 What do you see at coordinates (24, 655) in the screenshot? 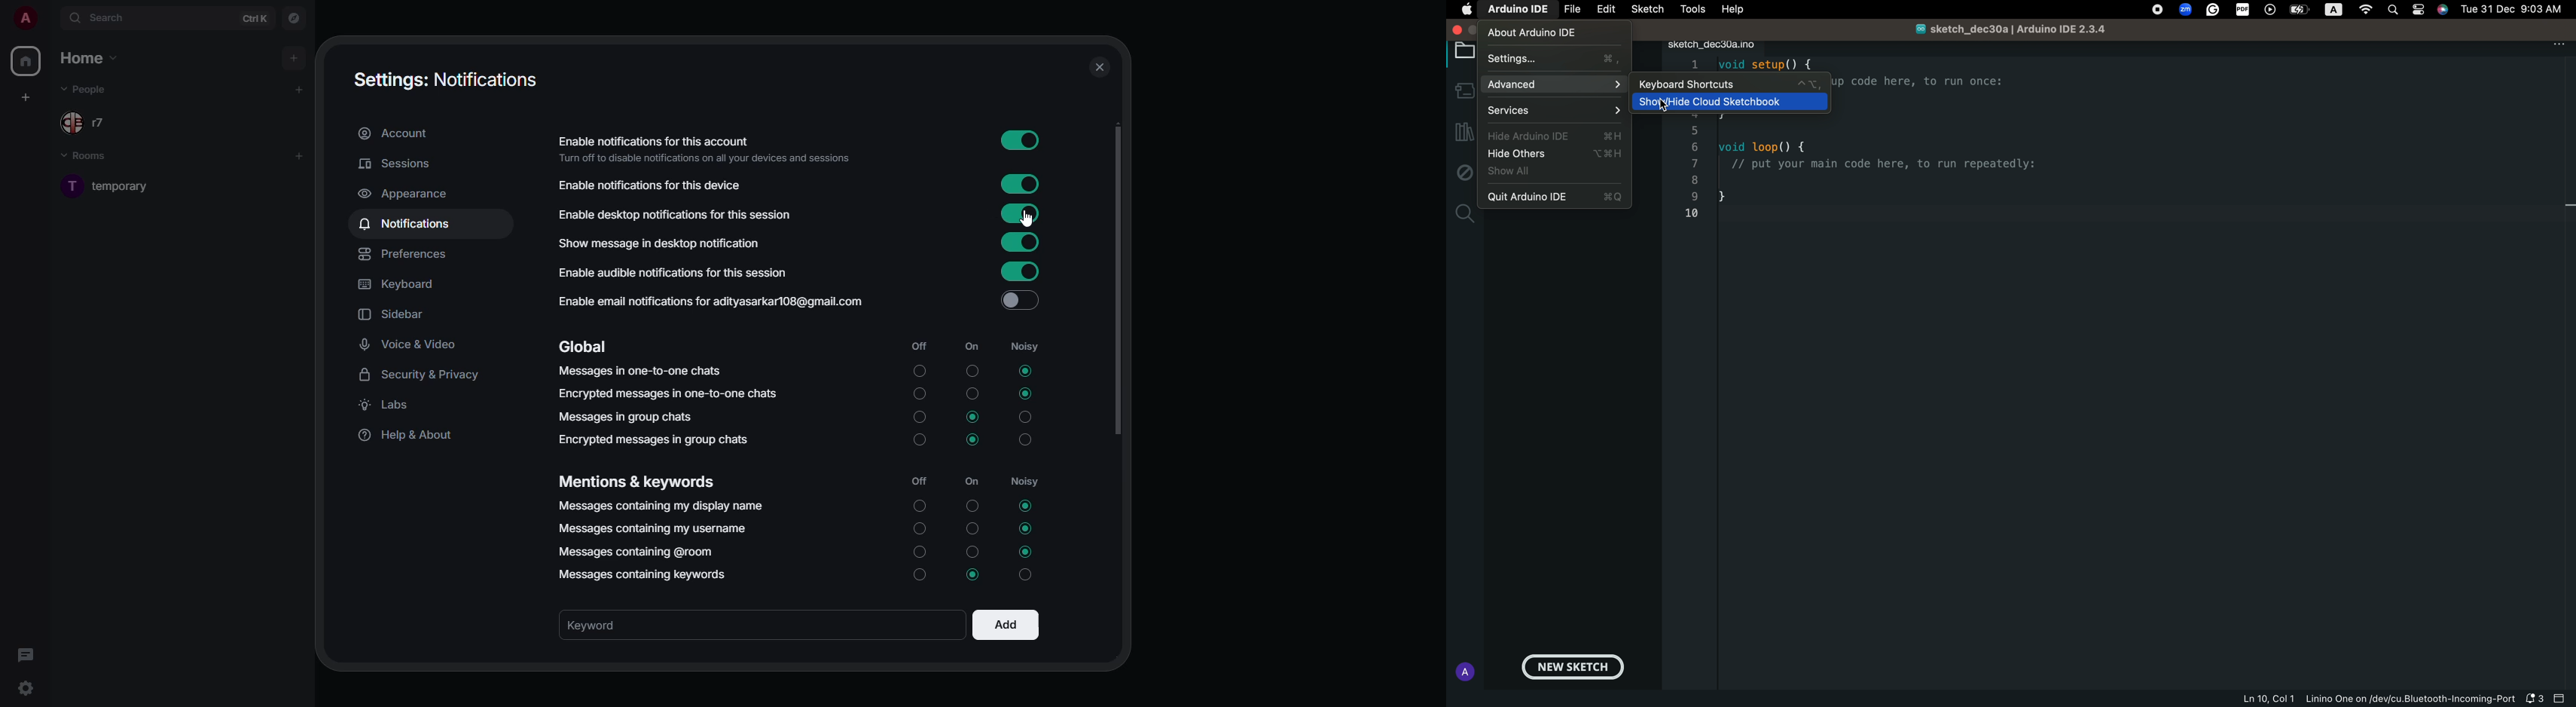
I see `threads` at bounding box center [24, 655].